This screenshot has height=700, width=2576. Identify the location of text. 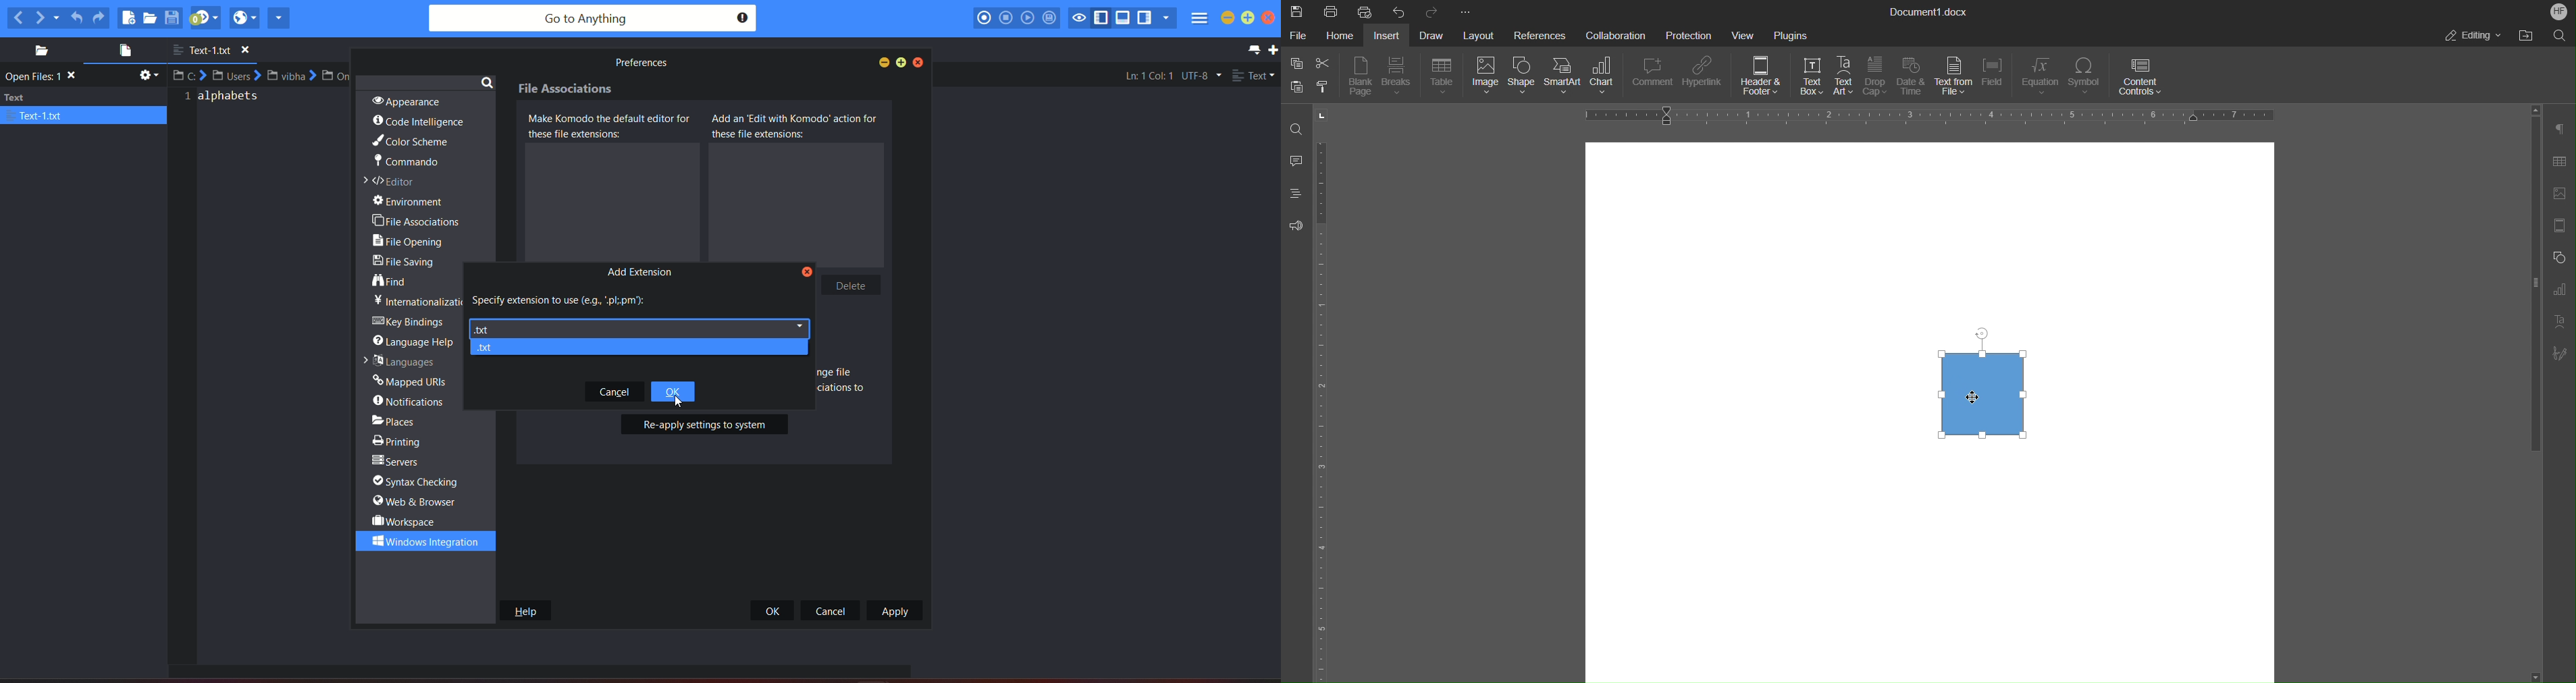
(226, 101).